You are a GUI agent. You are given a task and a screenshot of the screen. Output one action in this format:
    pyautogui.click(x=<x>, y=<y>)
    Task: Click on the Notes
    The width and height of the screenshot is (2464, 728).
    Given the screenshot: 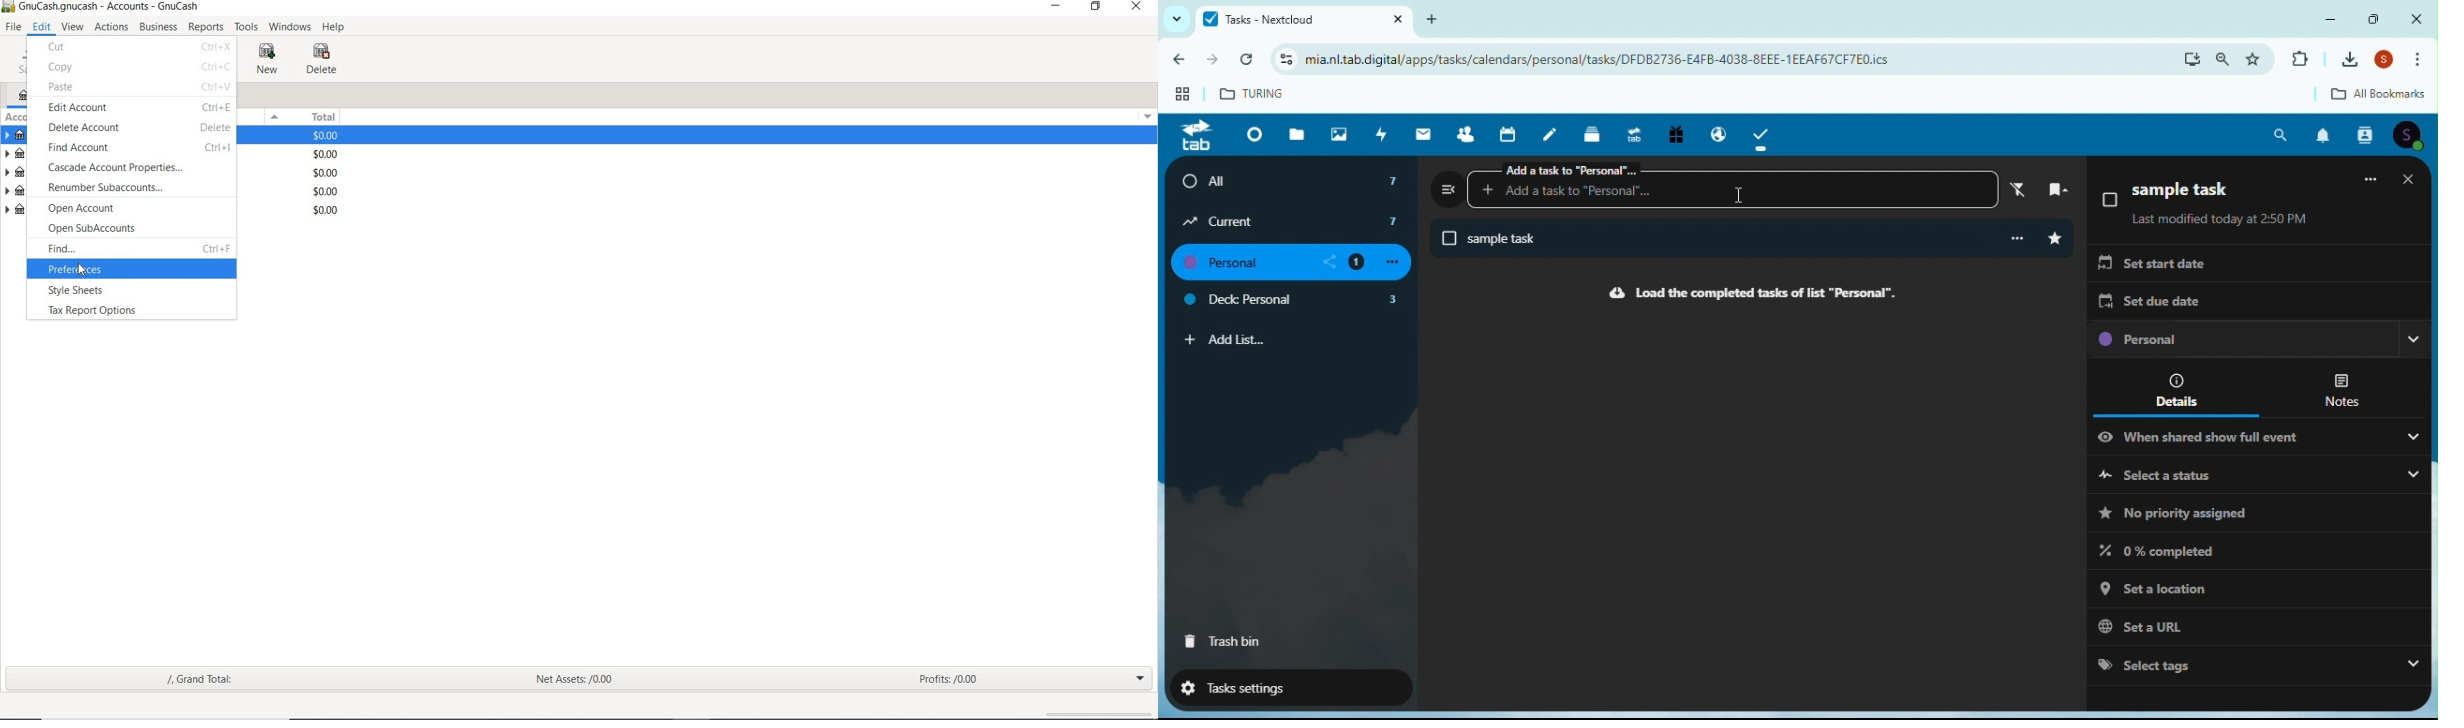 What is the action you would take?
    pyautogui.click(x=1554, y=133)
    